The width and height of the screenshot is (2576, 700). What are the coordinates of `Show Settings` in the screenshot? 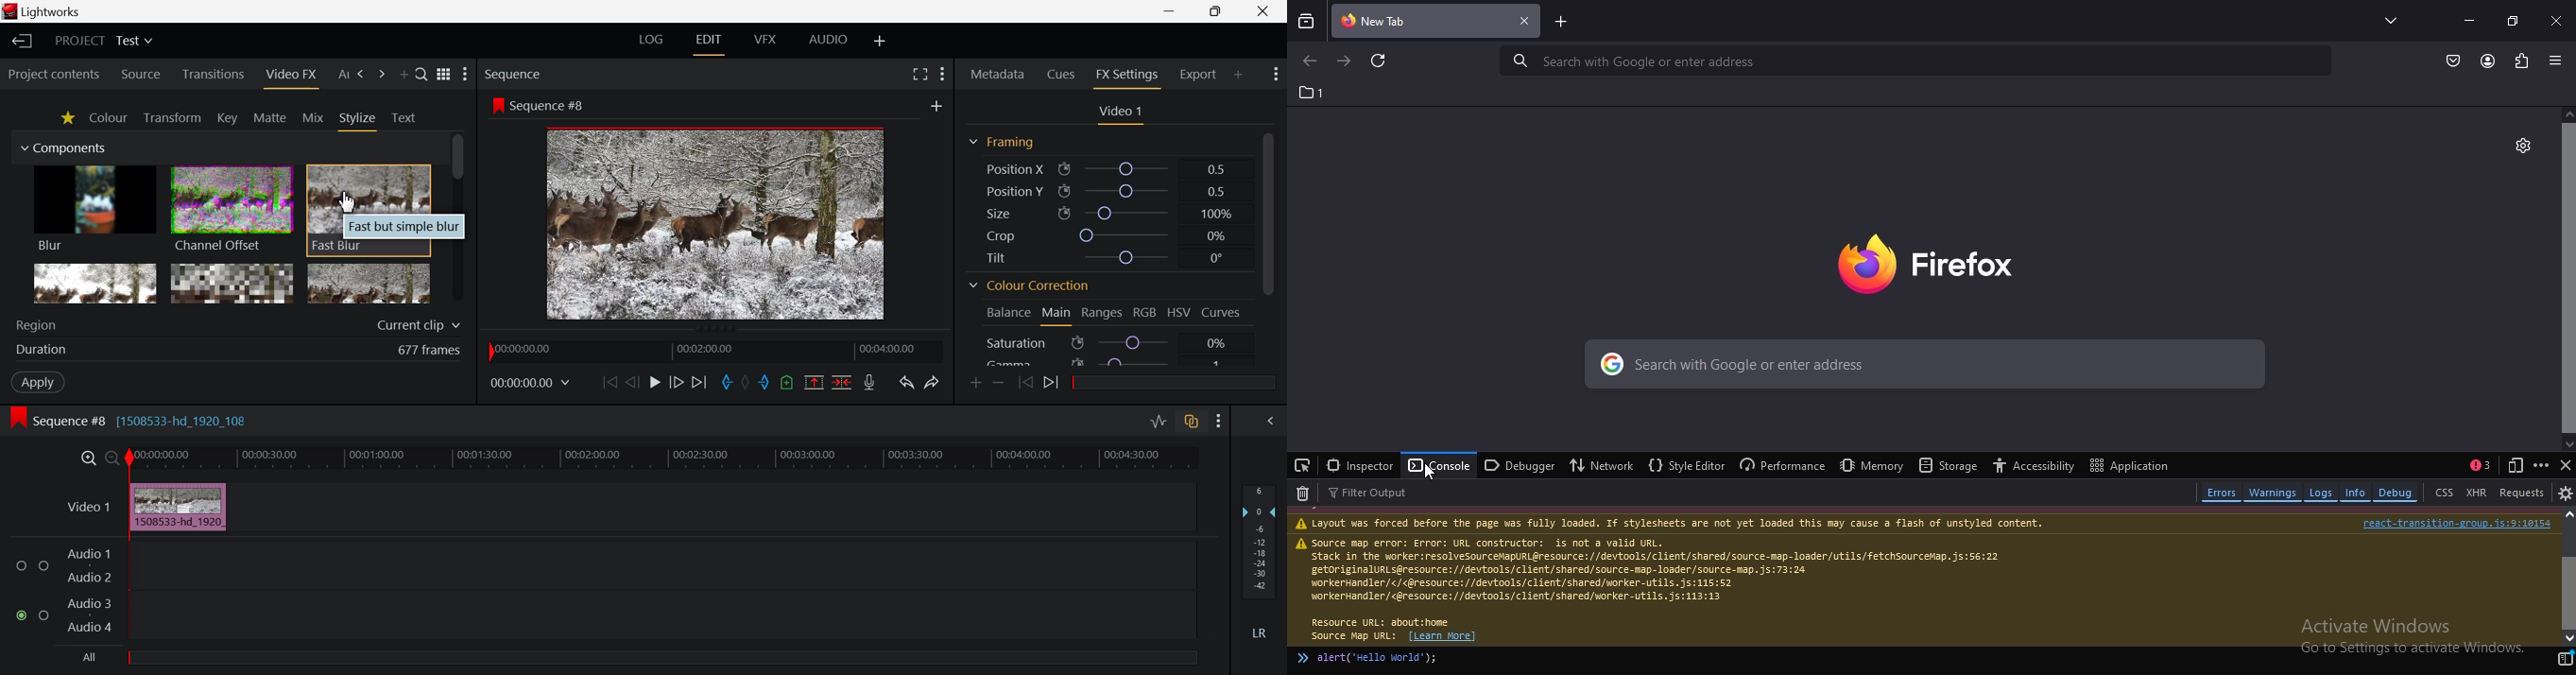 It's located at (942, 74).